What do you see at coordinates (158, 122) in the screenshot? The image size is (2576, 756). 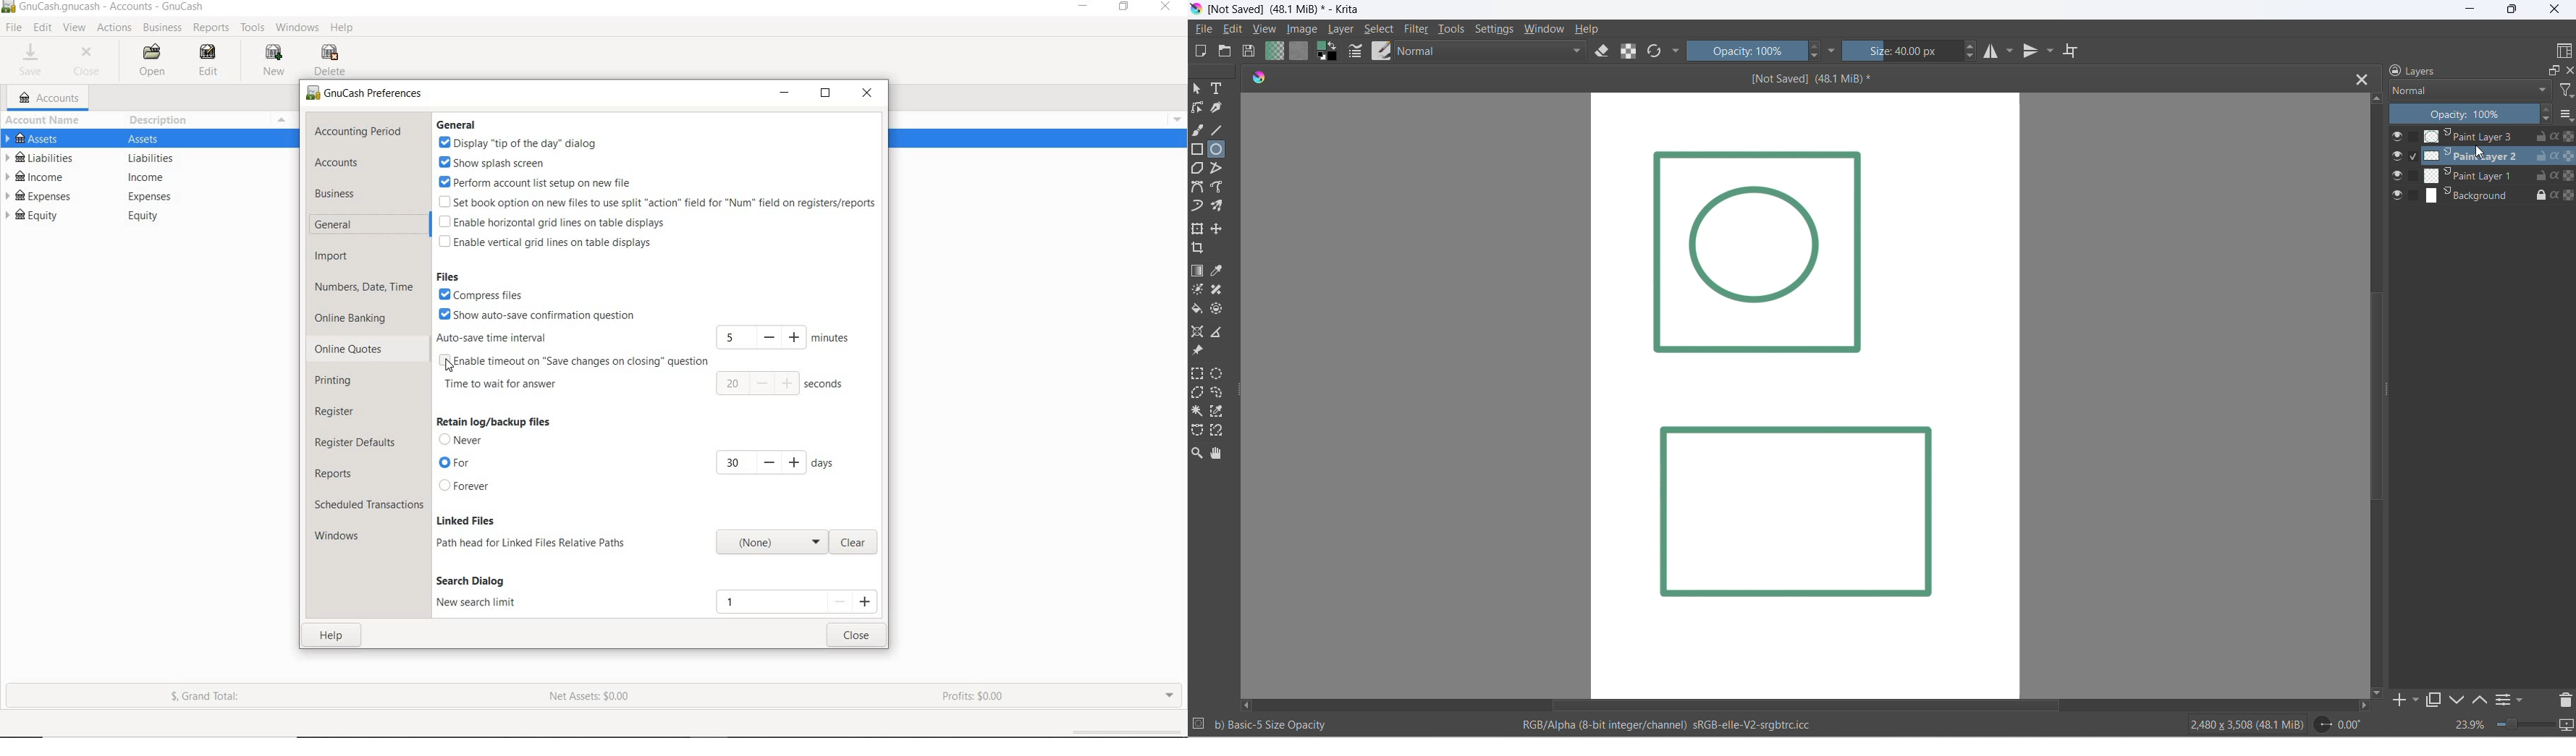 I see `DESCRIPTION` at bounding box center [158, 122].